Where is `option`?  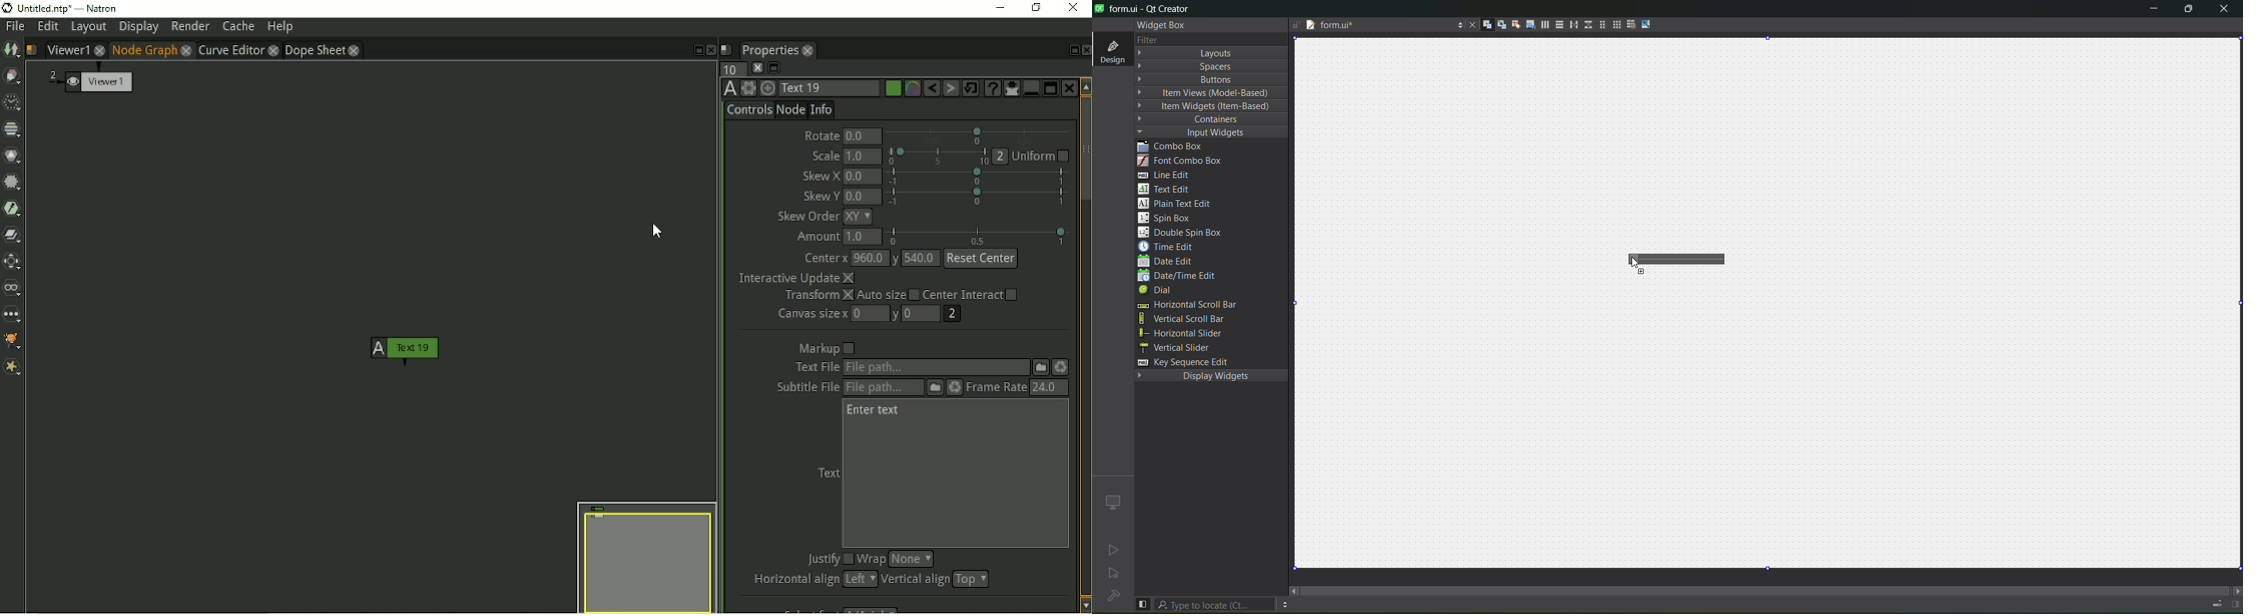
option is located at coordinates (1286, 605).